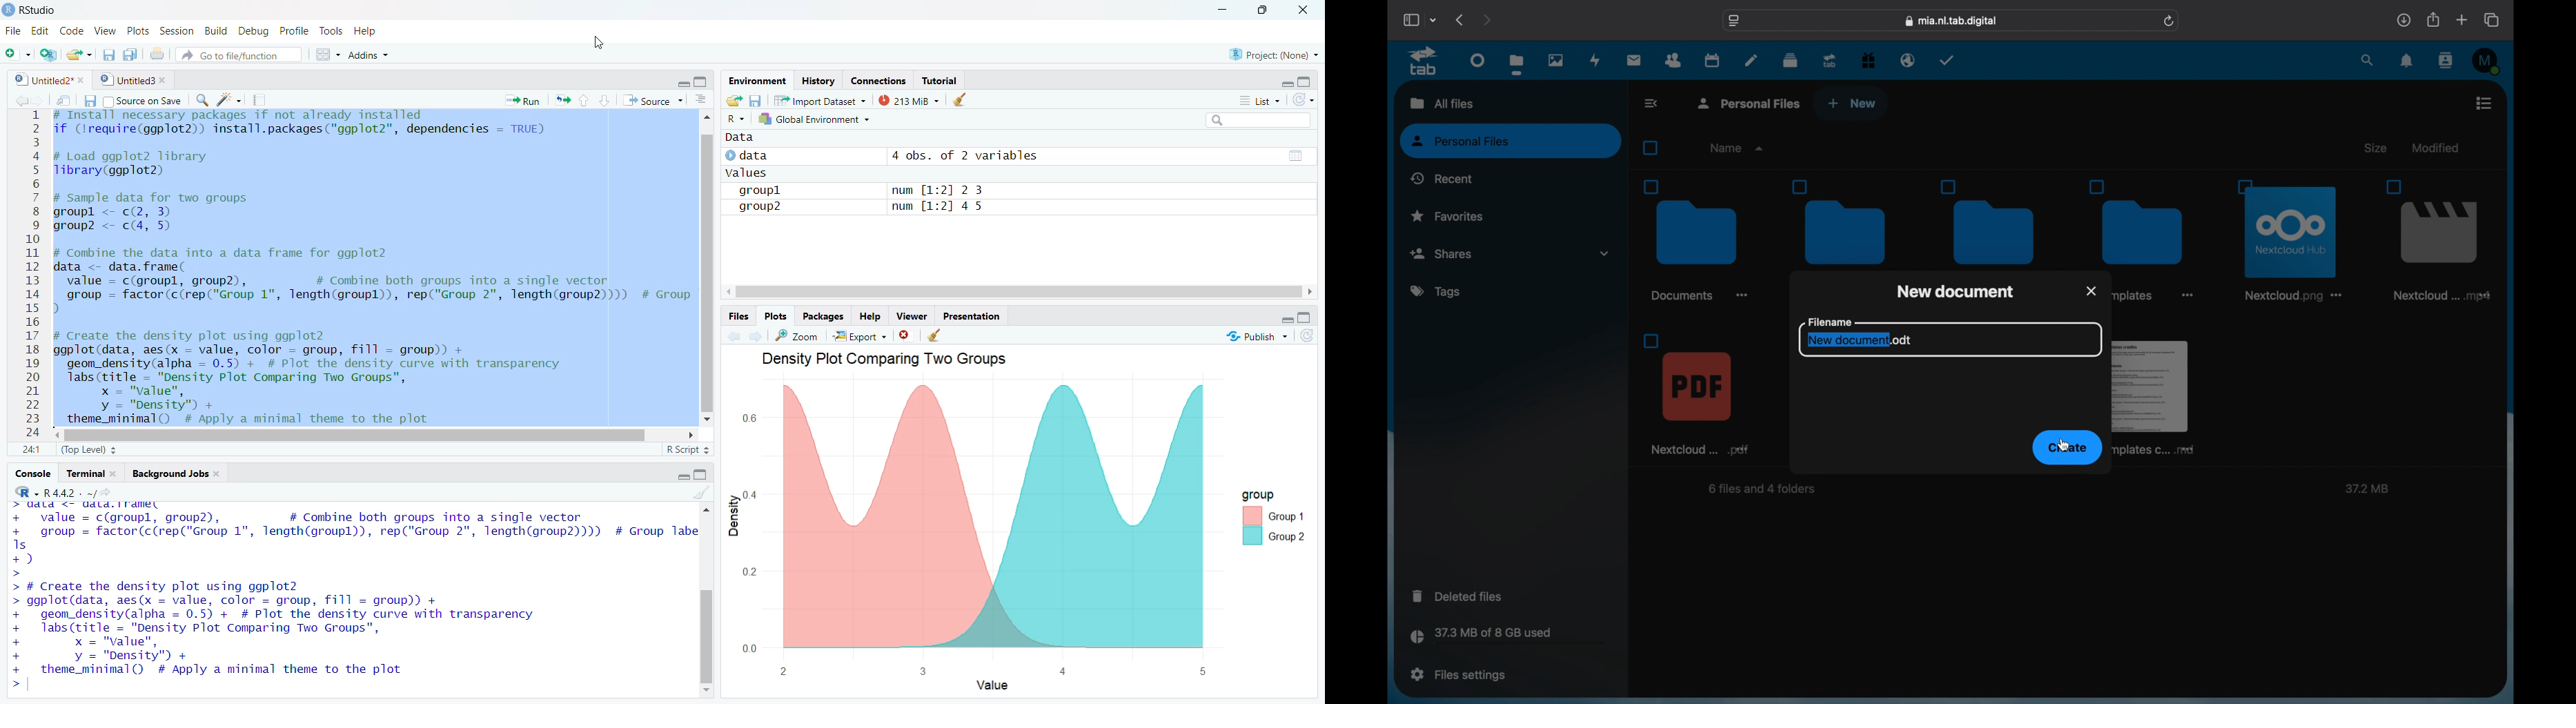 The width and height of the screenshot is (2576, 728). Describe the element at coordinates (230, 98) in the screenshot. I see `brightness` at that location.